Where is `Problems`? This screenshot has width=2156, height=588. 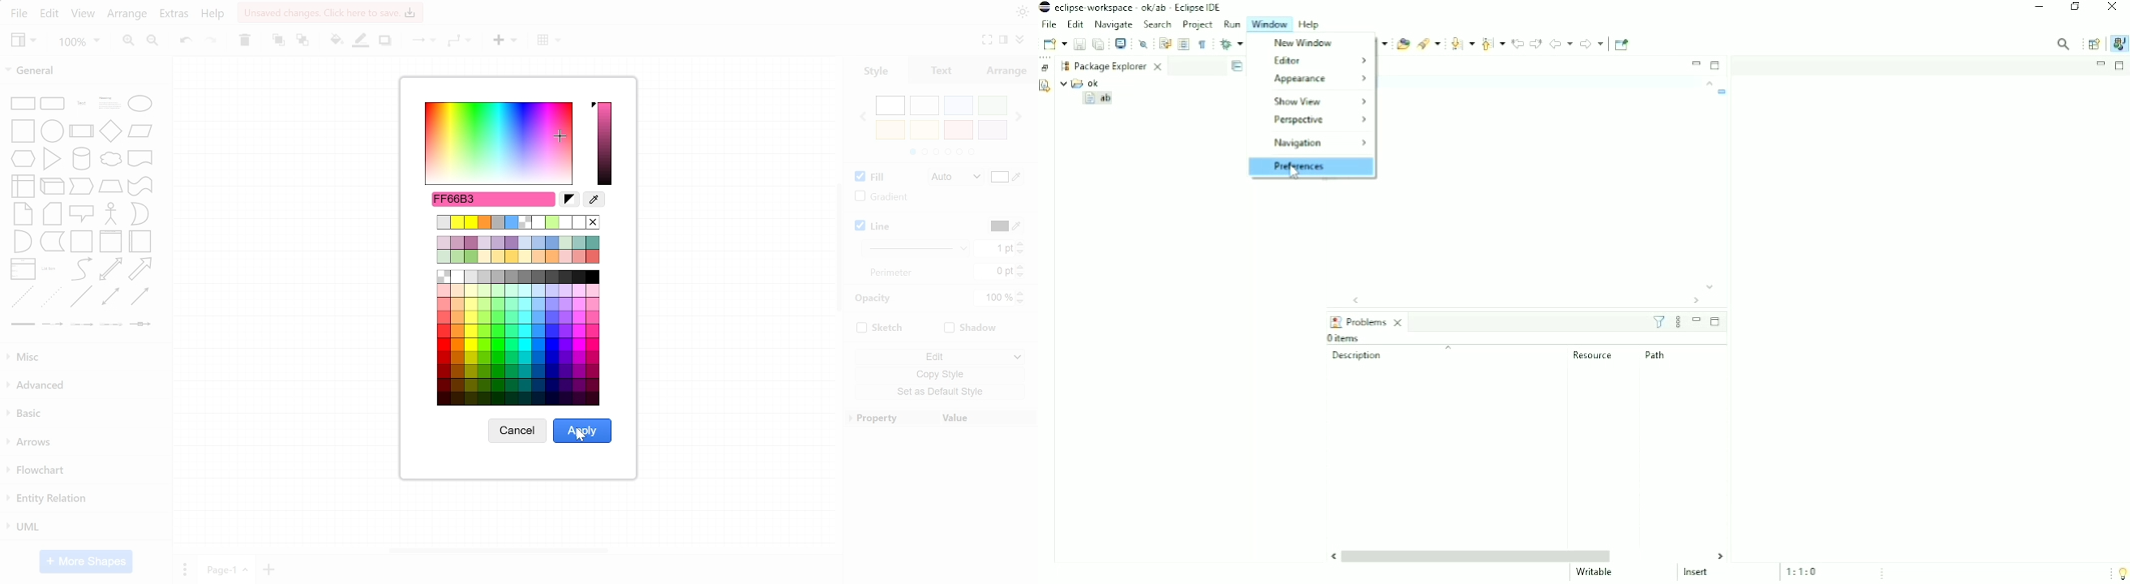 Problems is located at coordinates (1369, 320).